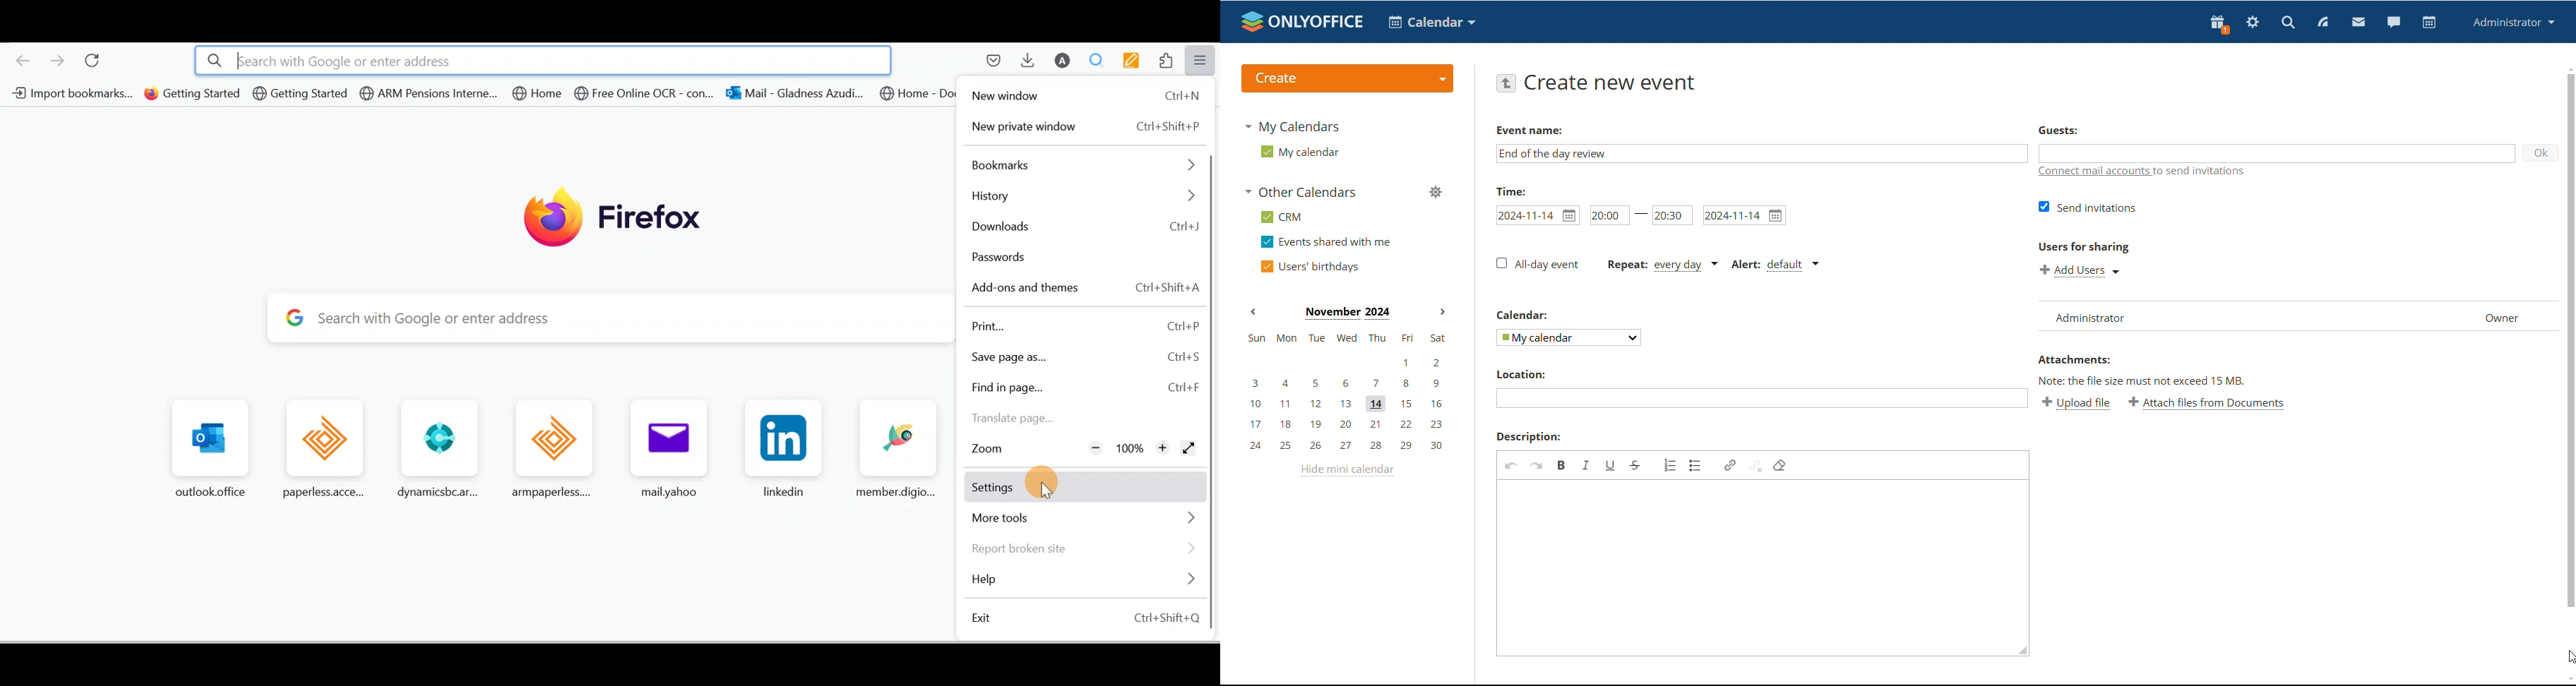  What do you see at coordinates (1213, 391) in the screenshot?
I see `Scroll bar` at bounding box center [1213, 391].